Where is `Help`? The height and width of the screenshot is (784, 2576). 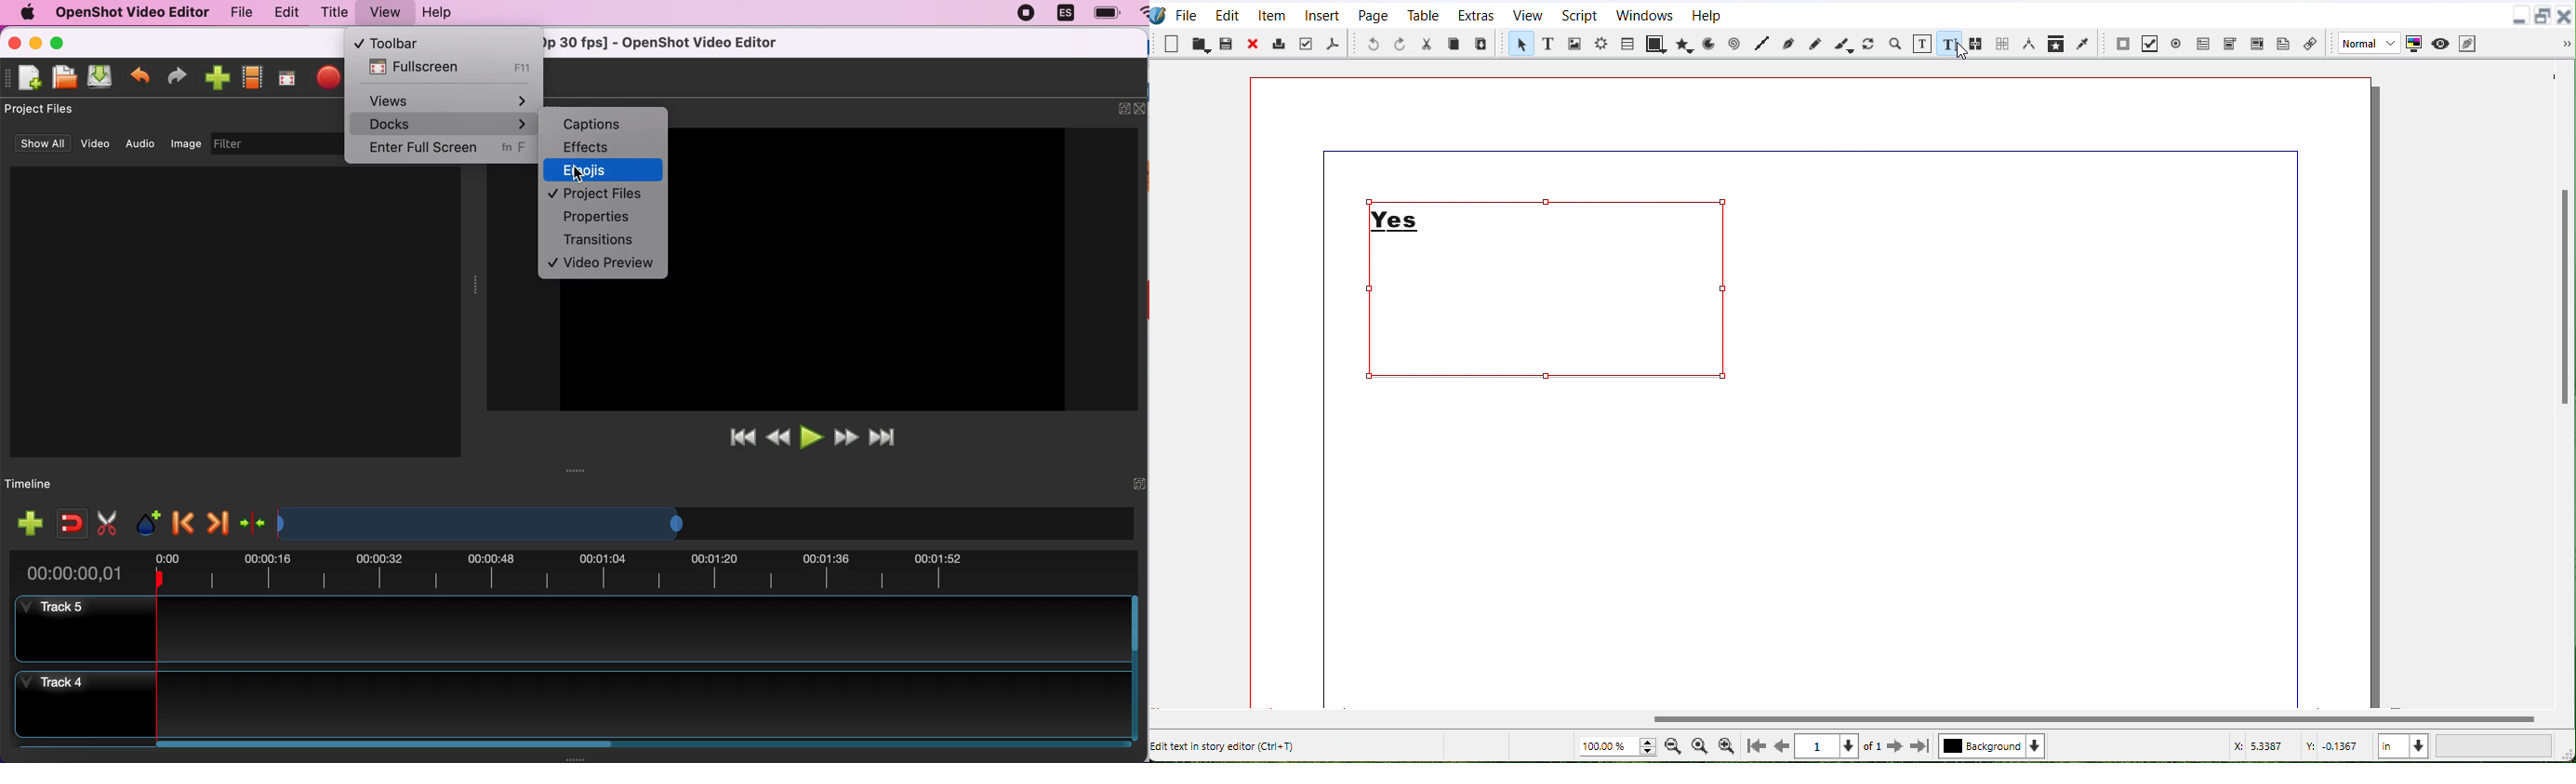 Help is located at coordinates (1706, 14).